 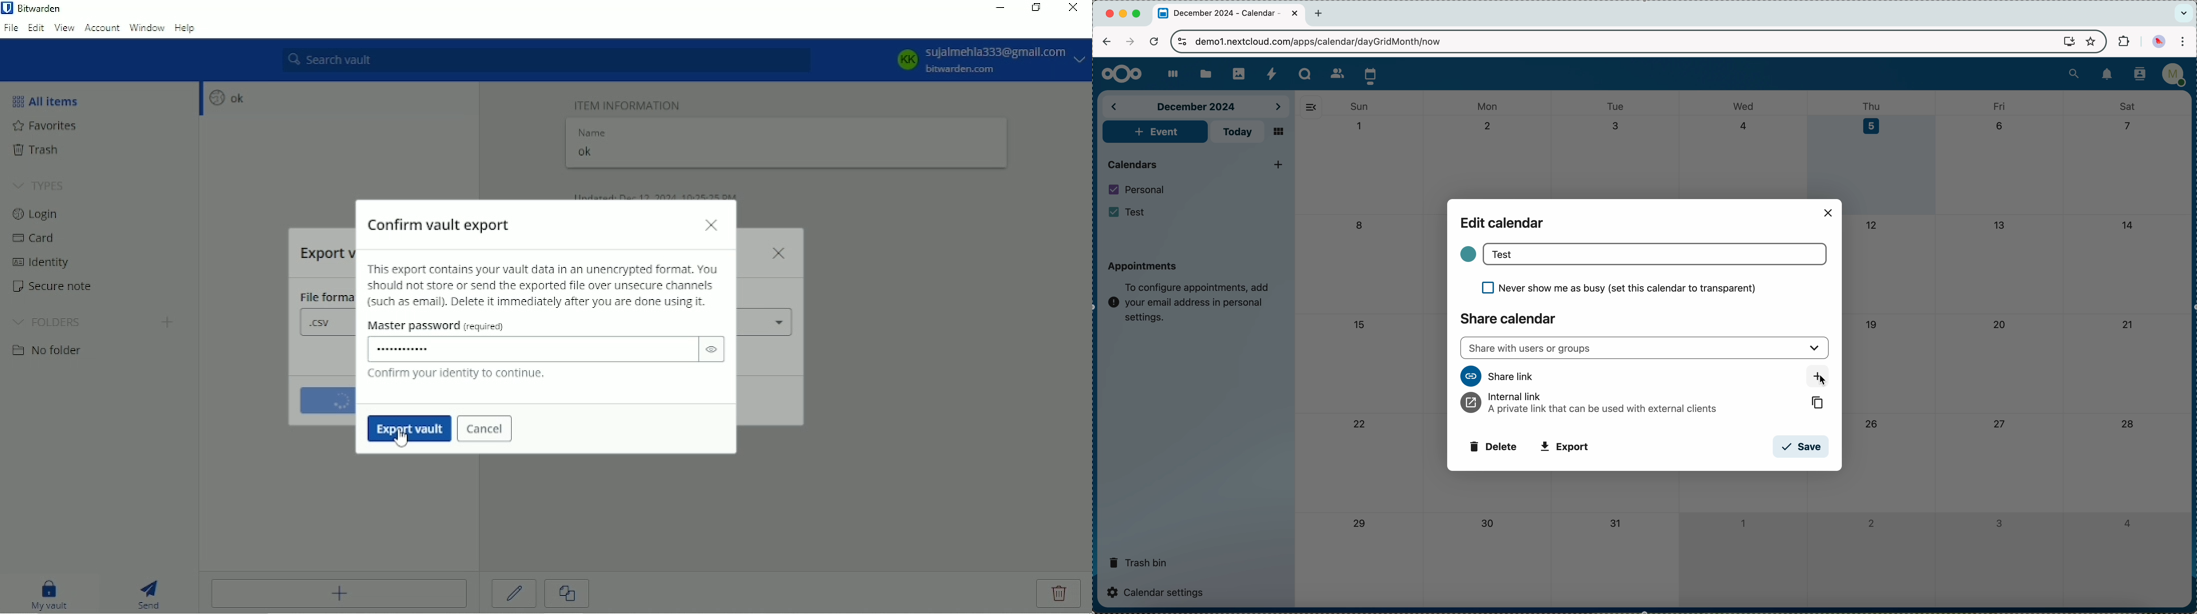 I want to click on Search vault, so click(x=546, y=60).